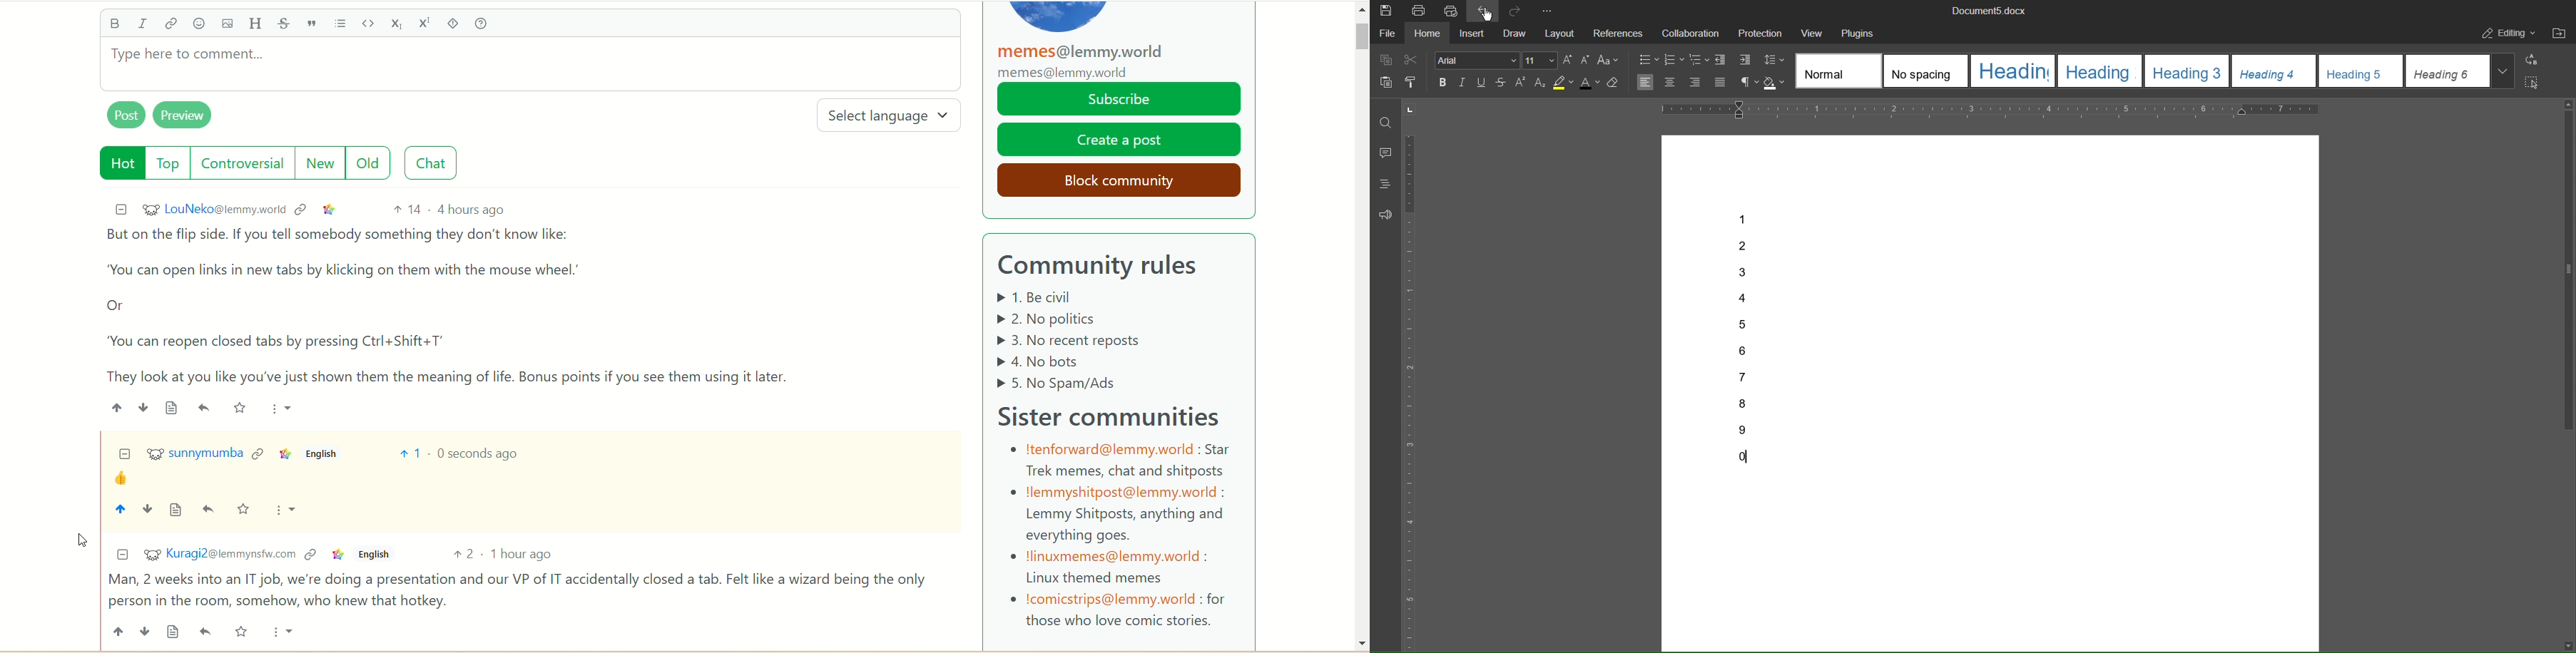 This screenshot has height=672, width=2576. I want to click on memes@lemmy.world, so click(1086, 61).